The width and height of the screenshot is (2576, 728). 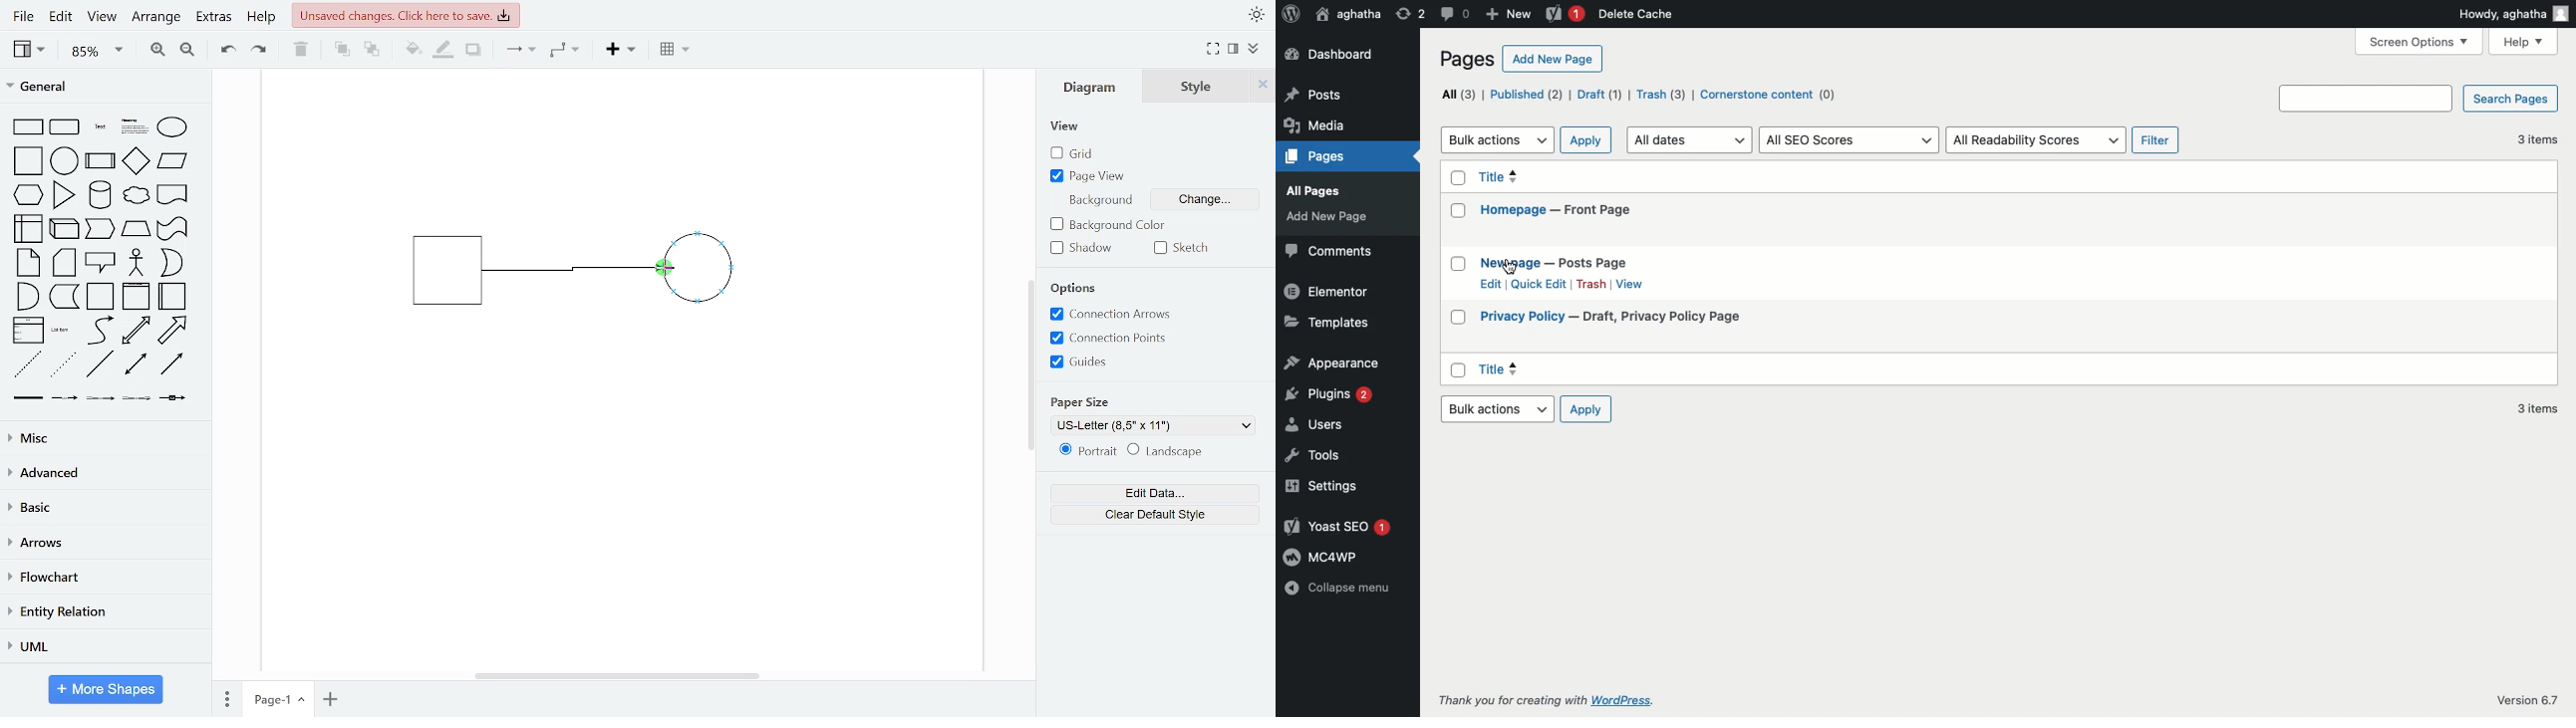 What do you see at coordinates (171, 363) in the screenshot?
I see `directional connector` at bounding box center [171, 363].